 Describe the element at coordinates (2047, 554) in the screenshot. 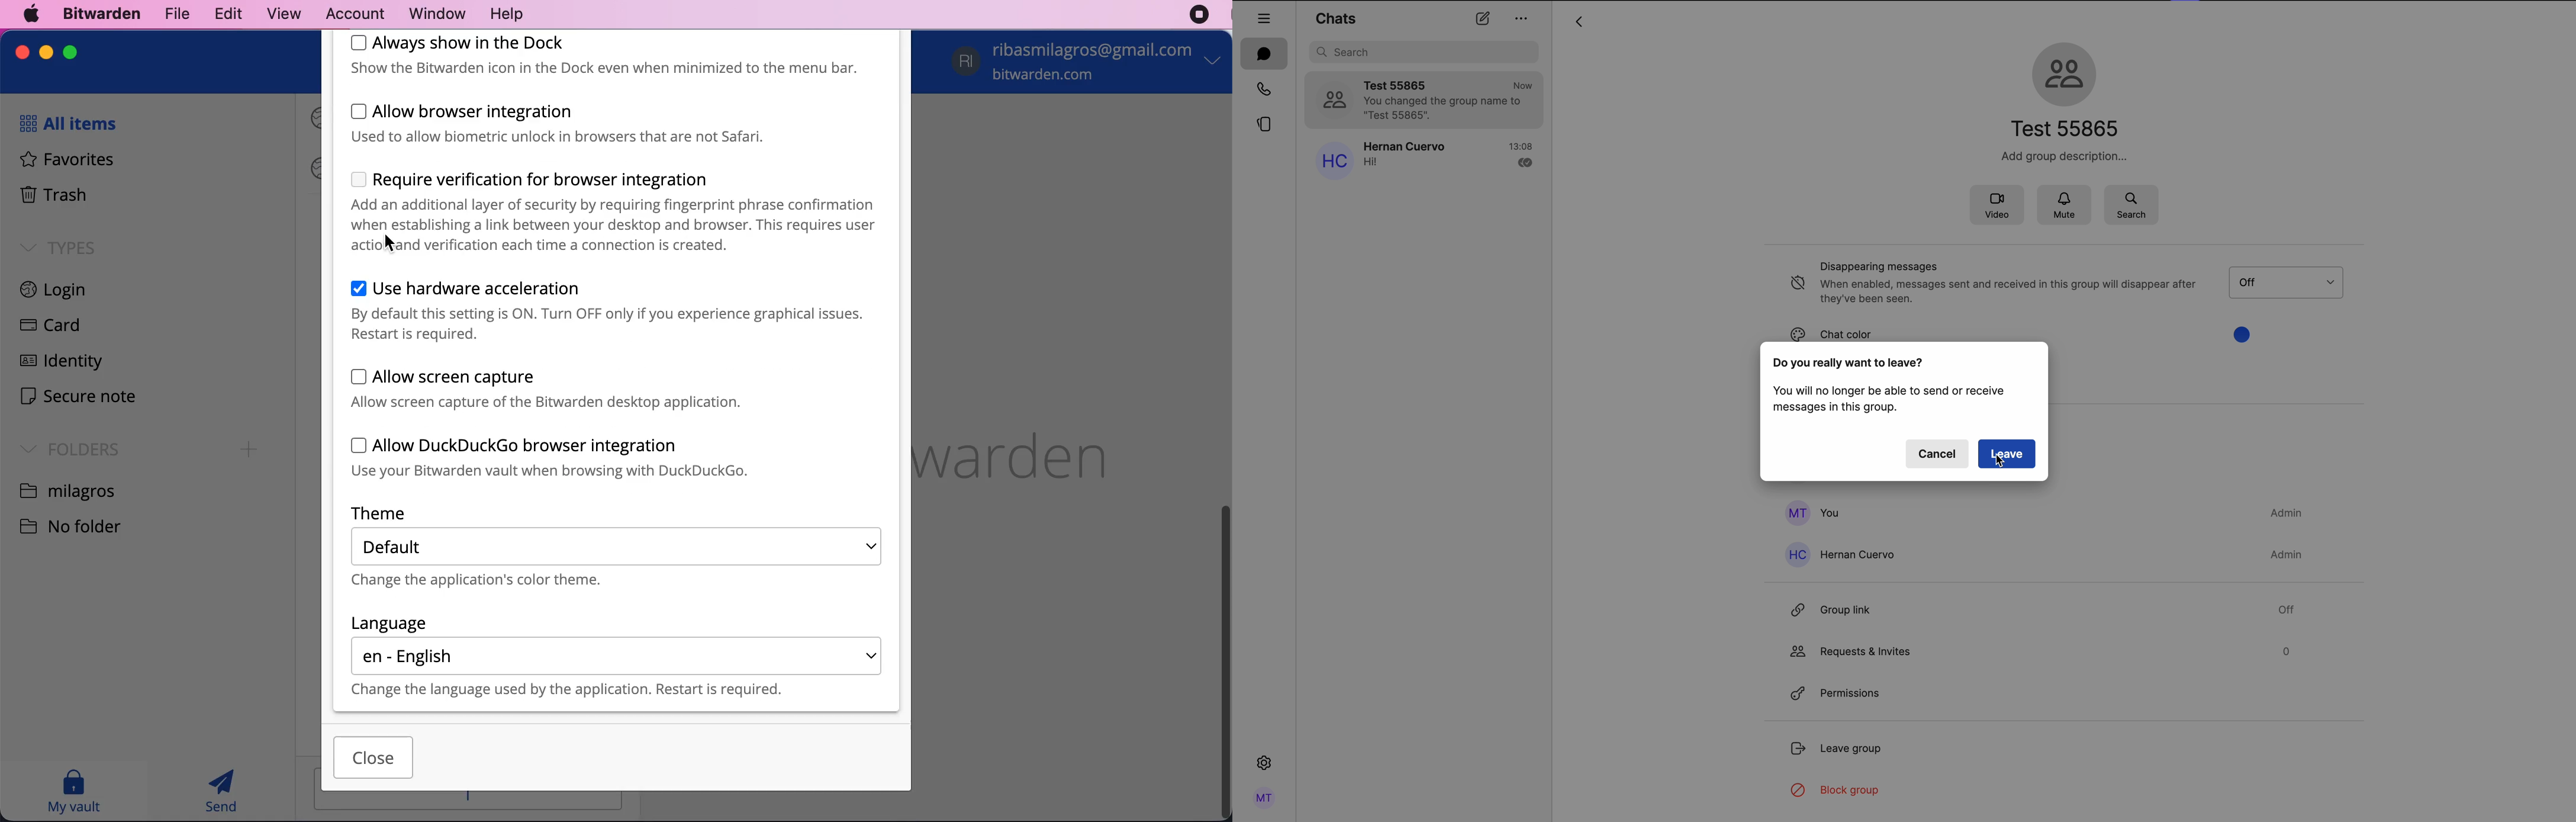

I see `Hernan Cuervo admin` at that location.